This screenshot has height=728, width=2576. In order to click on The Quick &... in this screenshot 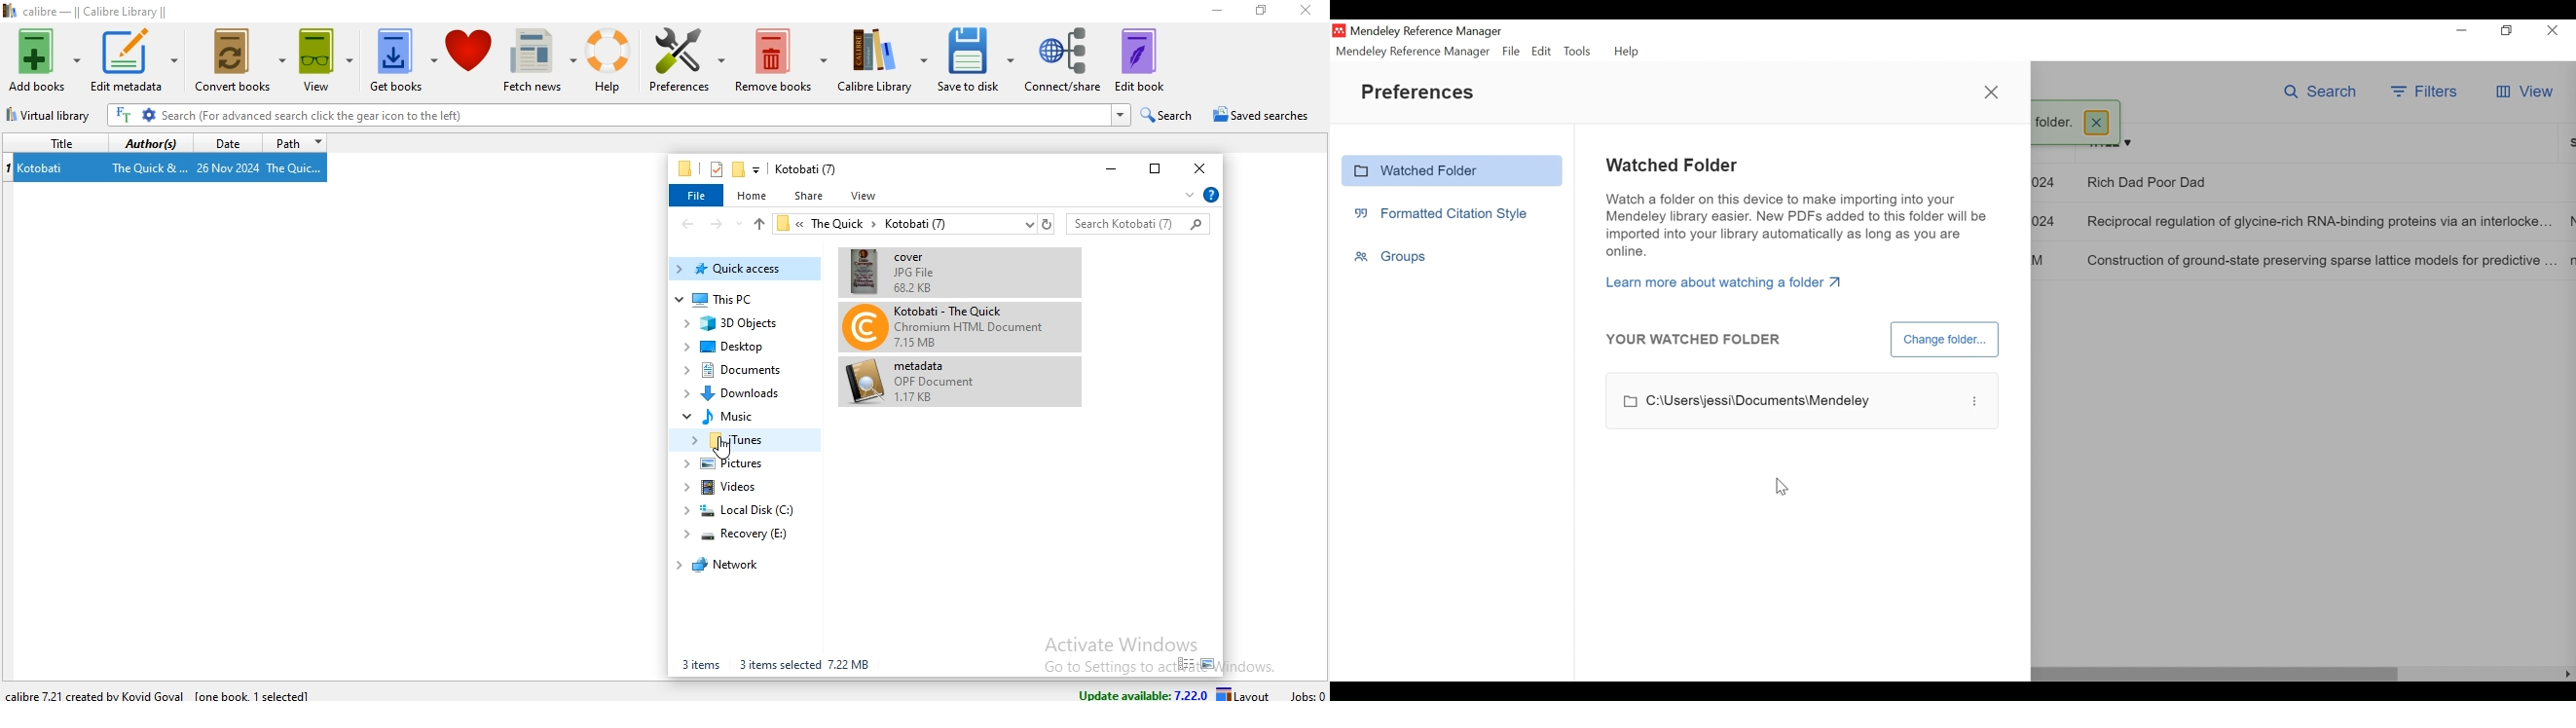, I will do `click(147, 166)`.